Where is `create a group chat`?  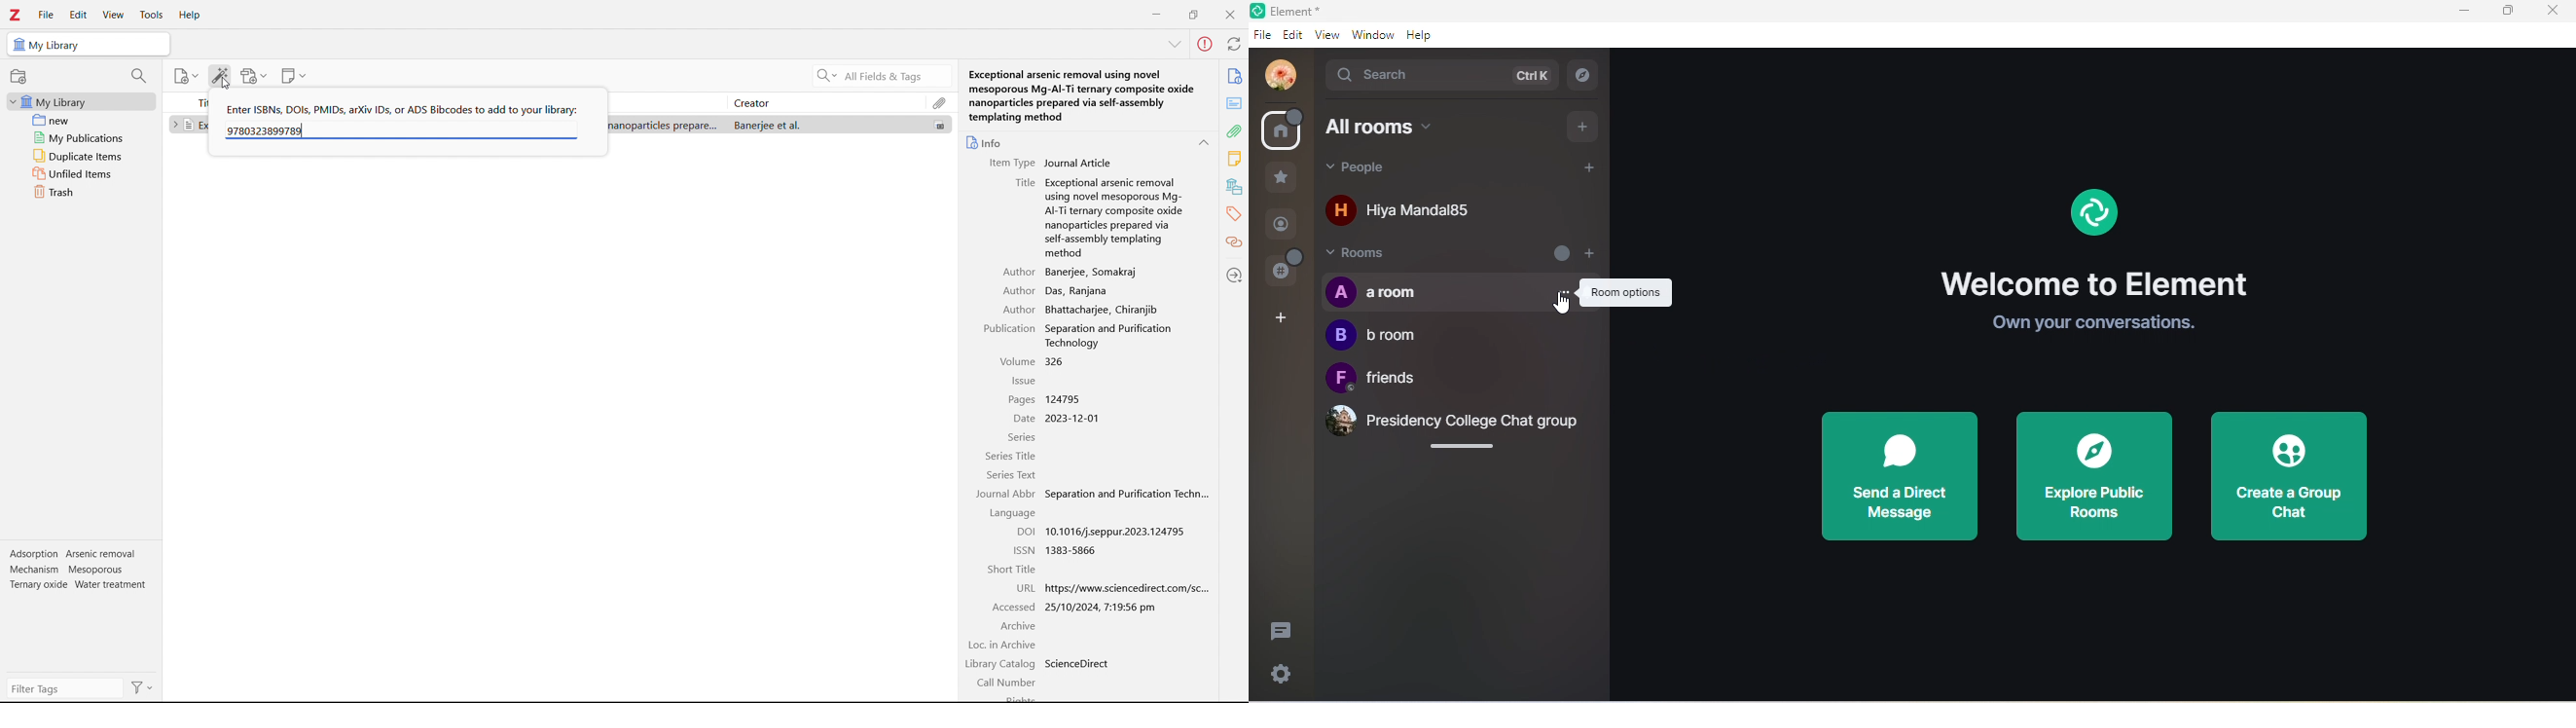 create a group chat is located at coordinates (2289, 480).